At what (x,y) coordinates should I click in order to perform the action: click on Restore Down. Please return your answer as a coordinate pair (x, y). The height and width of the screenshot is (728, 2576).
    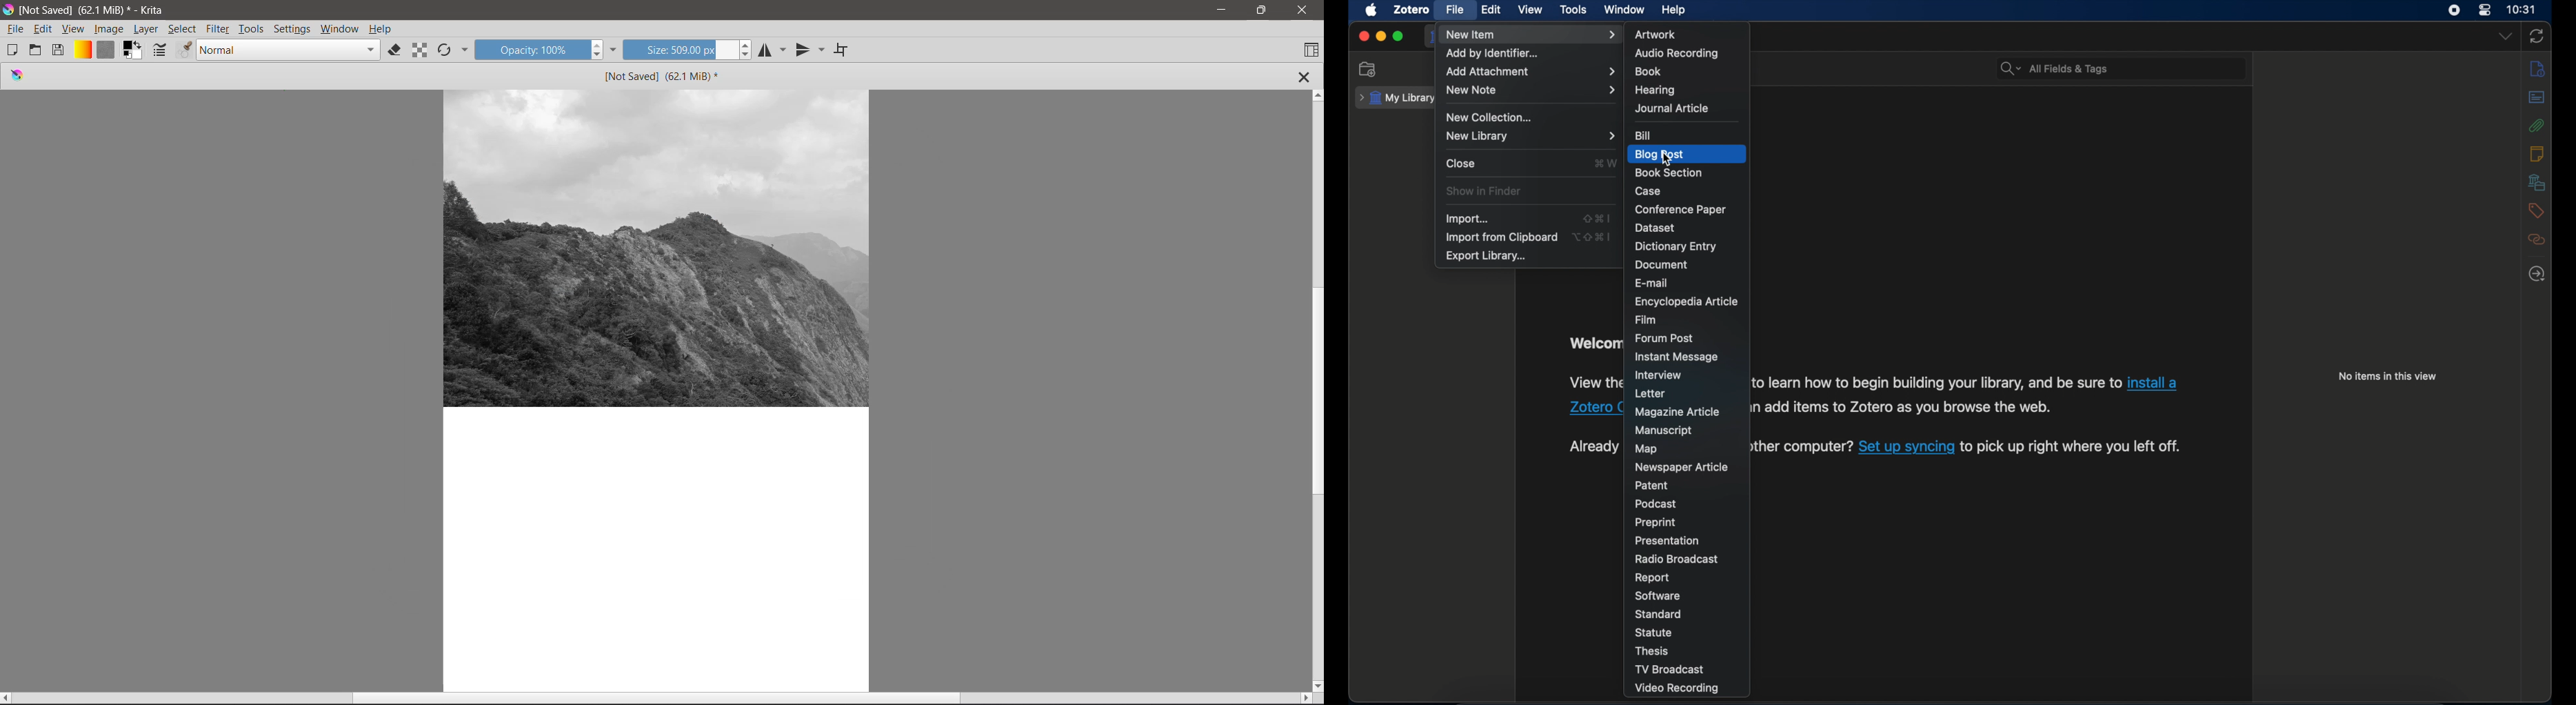
    Looking at the image, I should click on (1261, 10).